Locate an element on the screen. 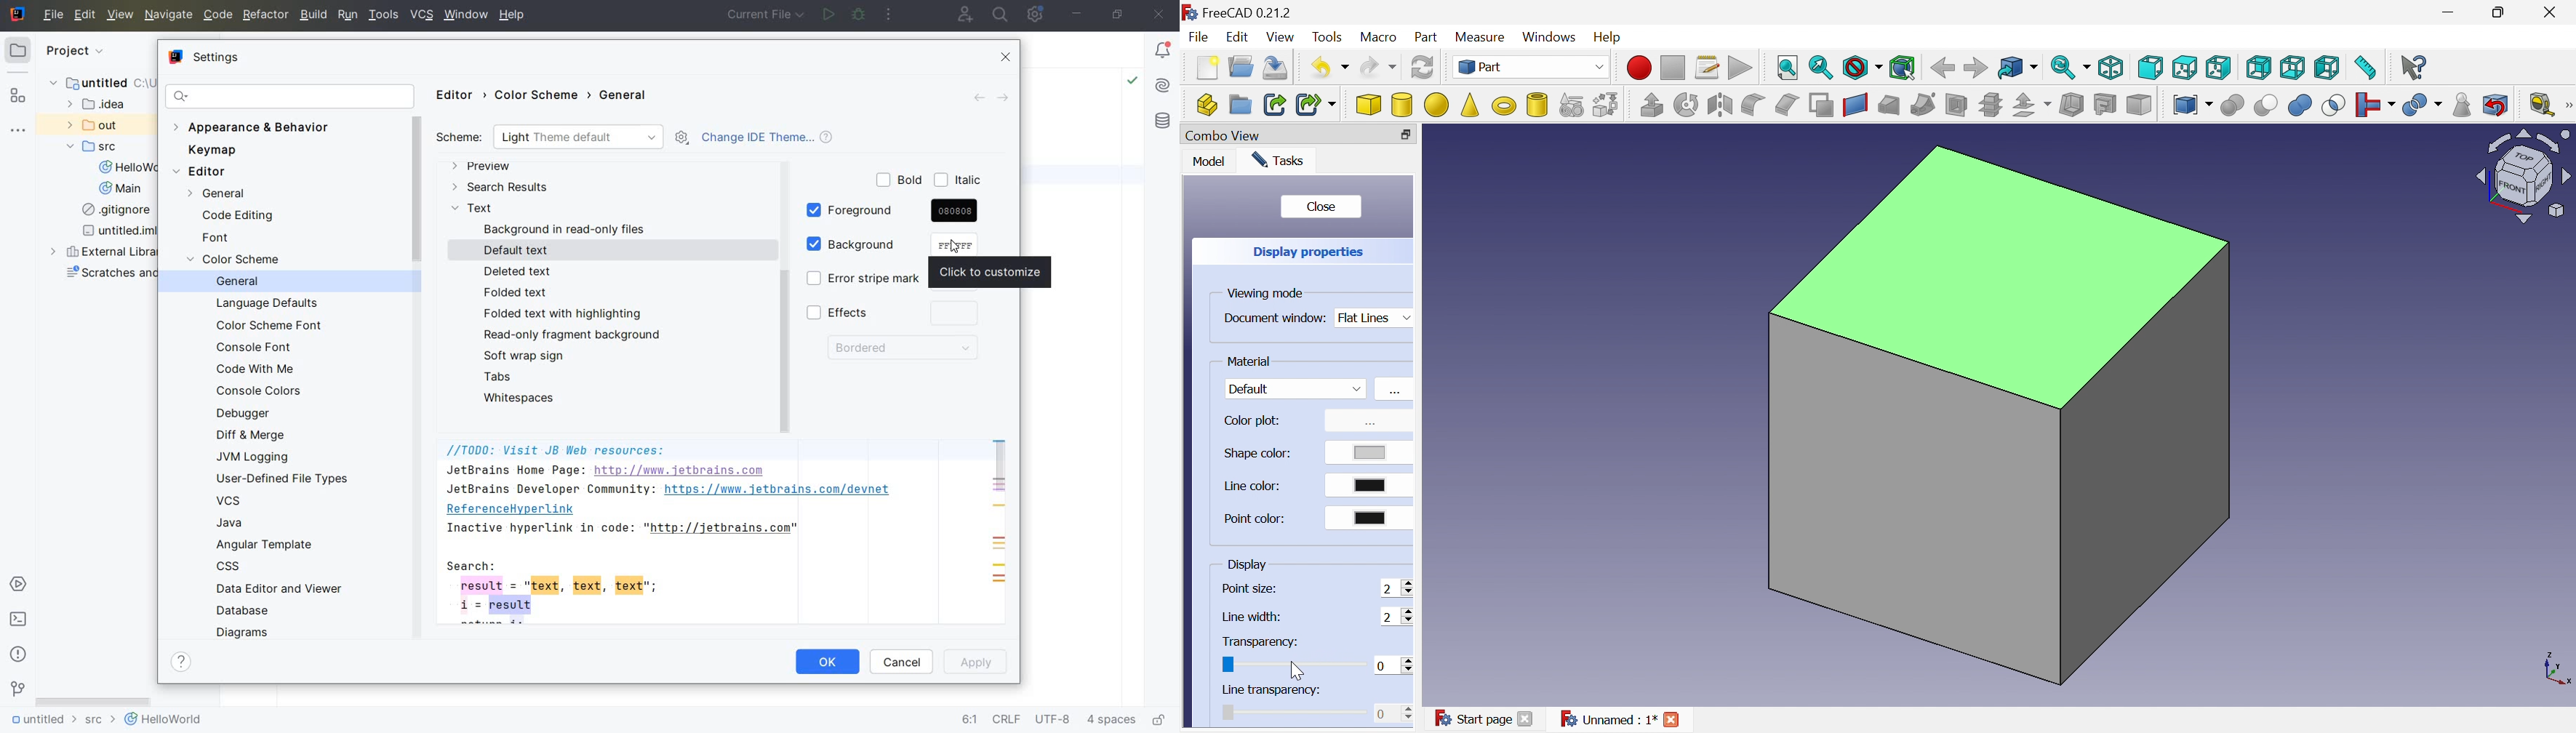 The image size is (2576, 756). close is located at coordinates (1159, 15).